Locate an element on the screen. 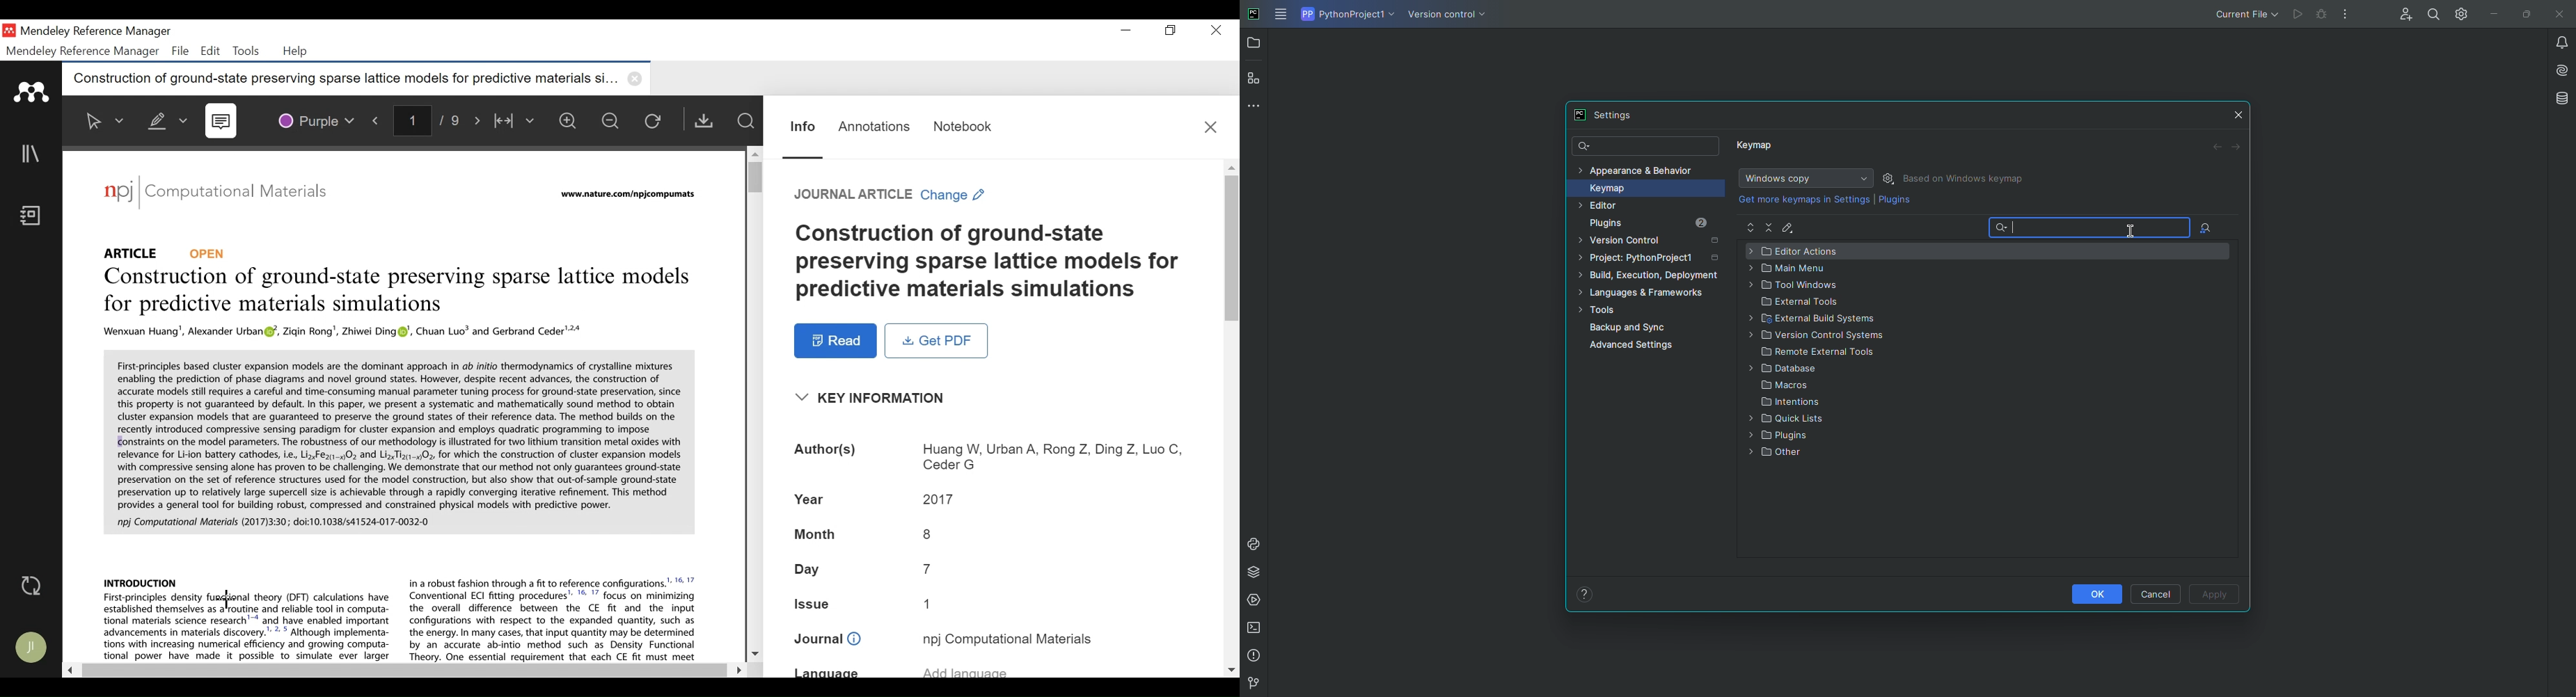 This screenshot has height=700, width=2576. minimize is located at coordinates (1127, 31).